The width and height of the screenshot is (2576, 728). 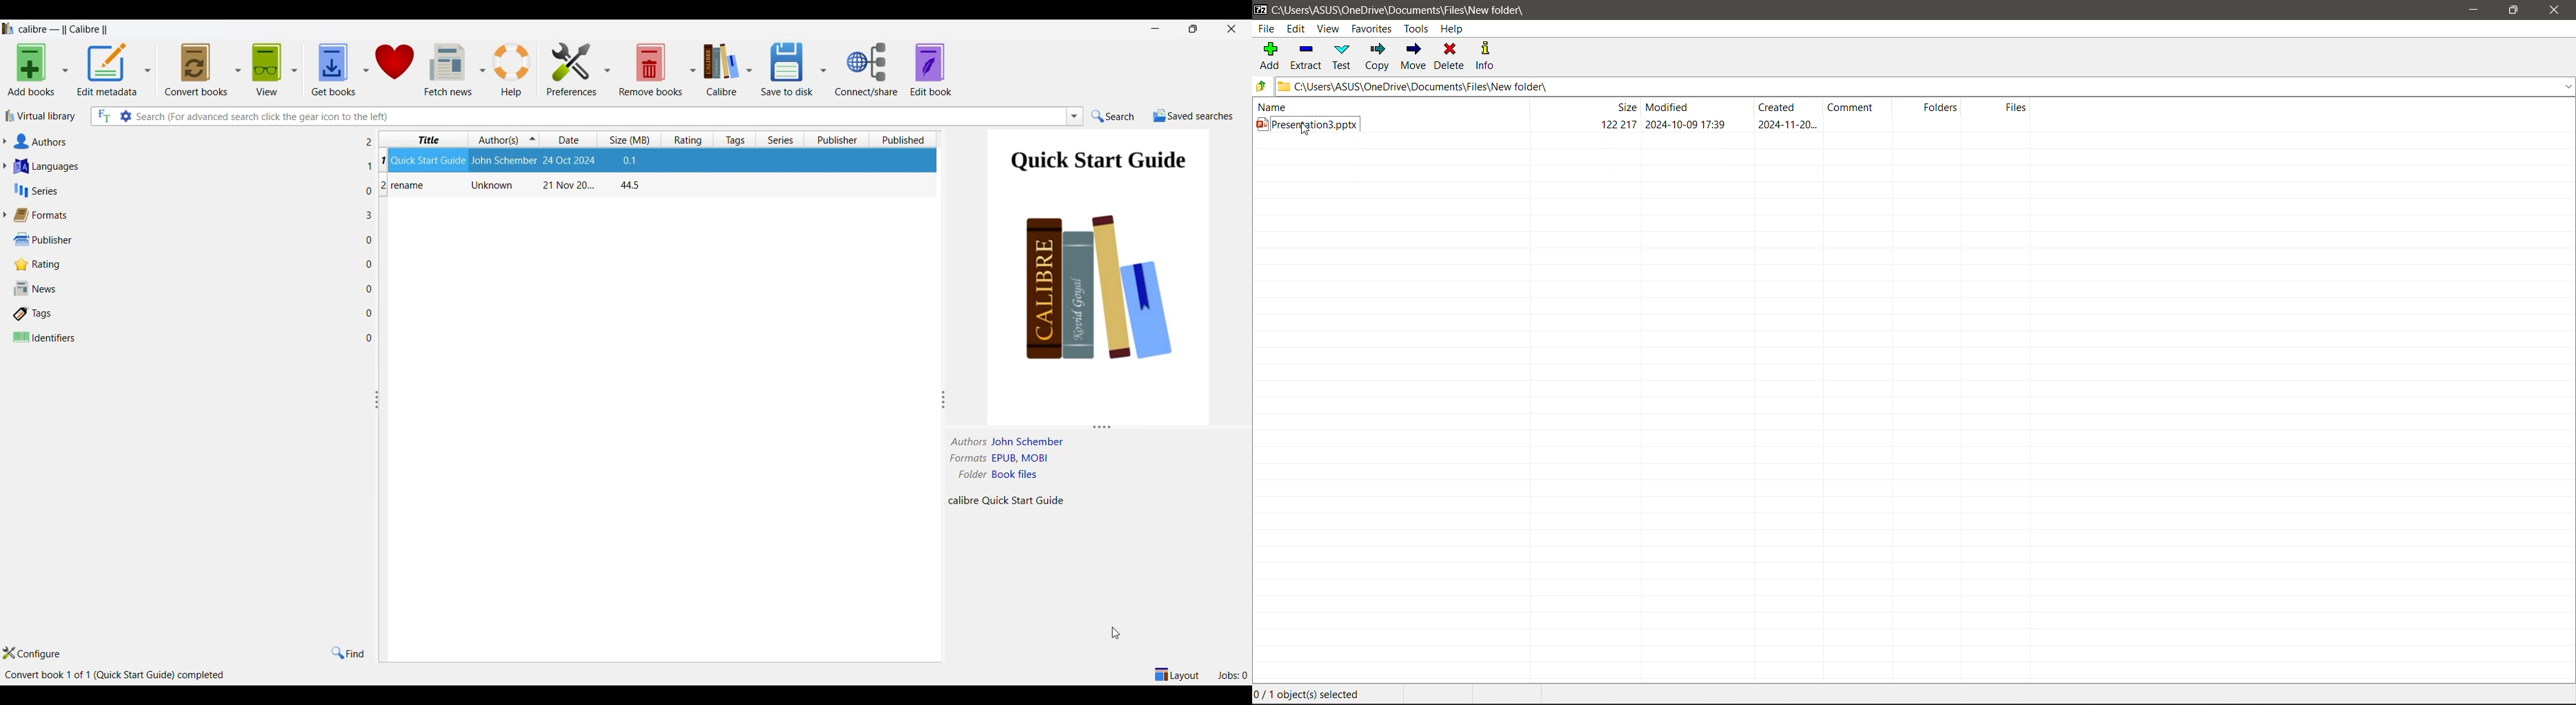 What do you see at coordinates (185, 142) in the screenshot?
I see `Authors` at bounding box center [185, 142].